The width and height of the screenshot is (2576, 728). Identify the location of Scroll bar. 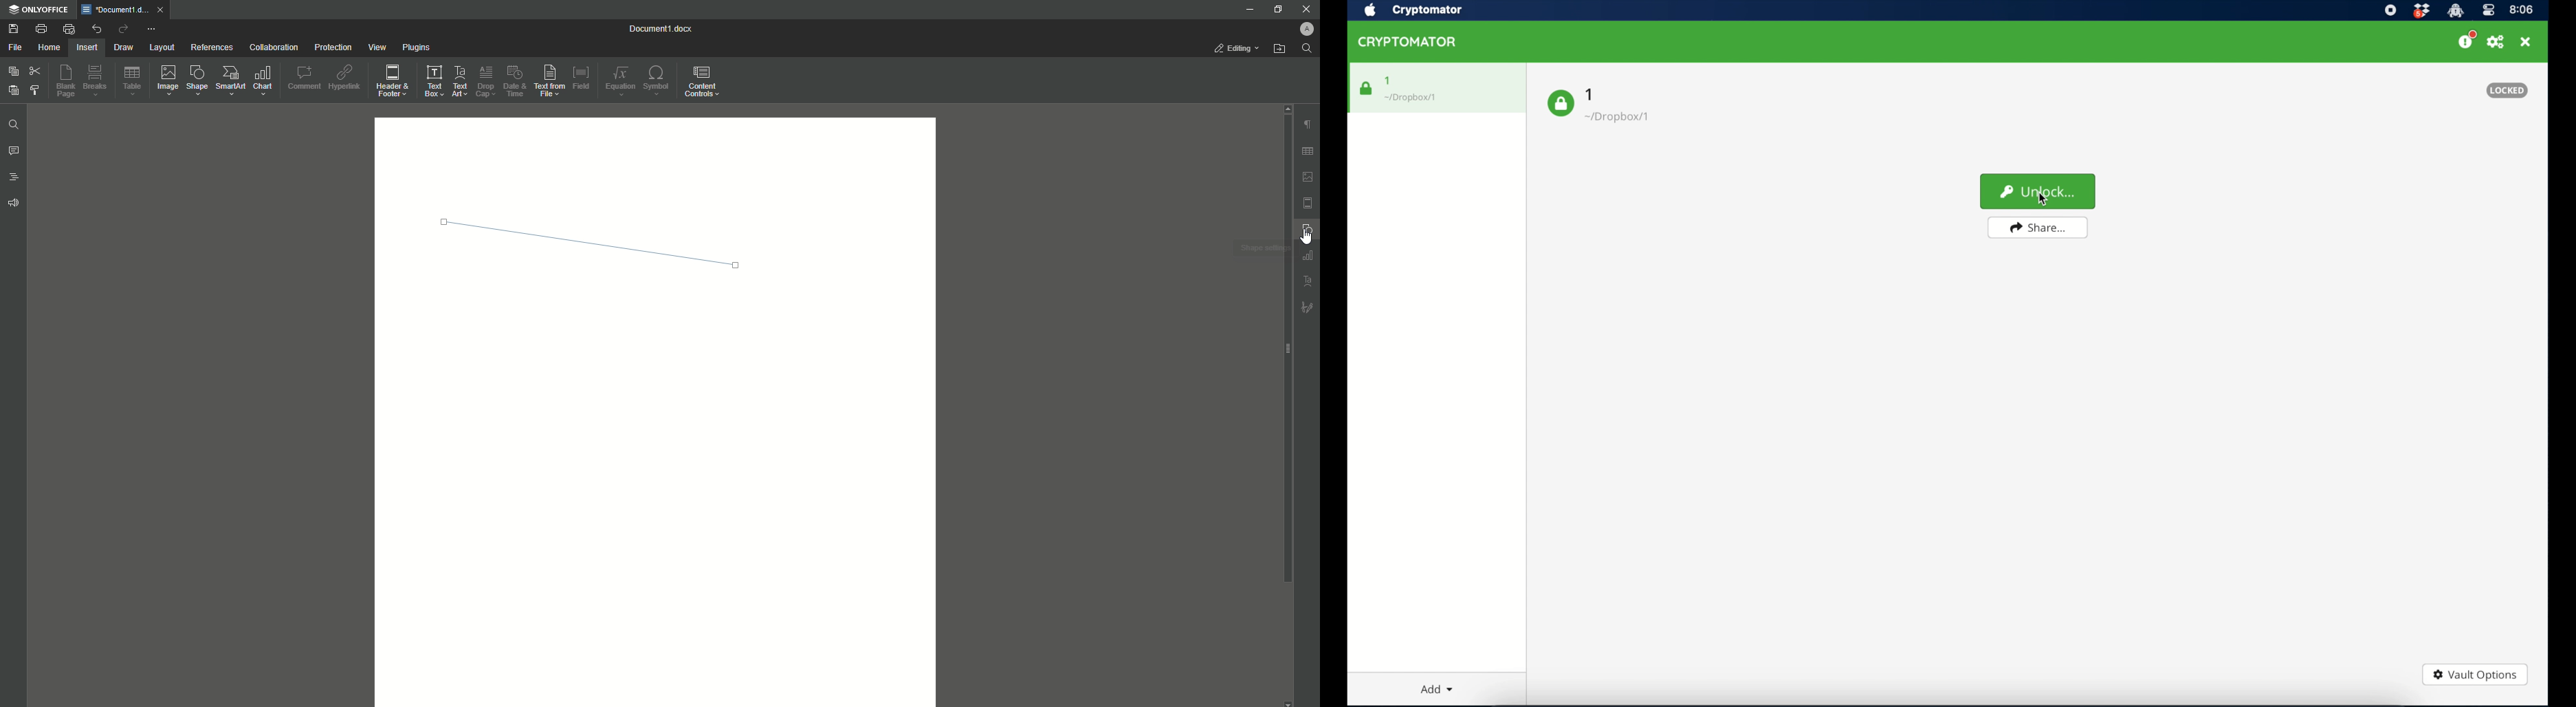
(1275, 345).